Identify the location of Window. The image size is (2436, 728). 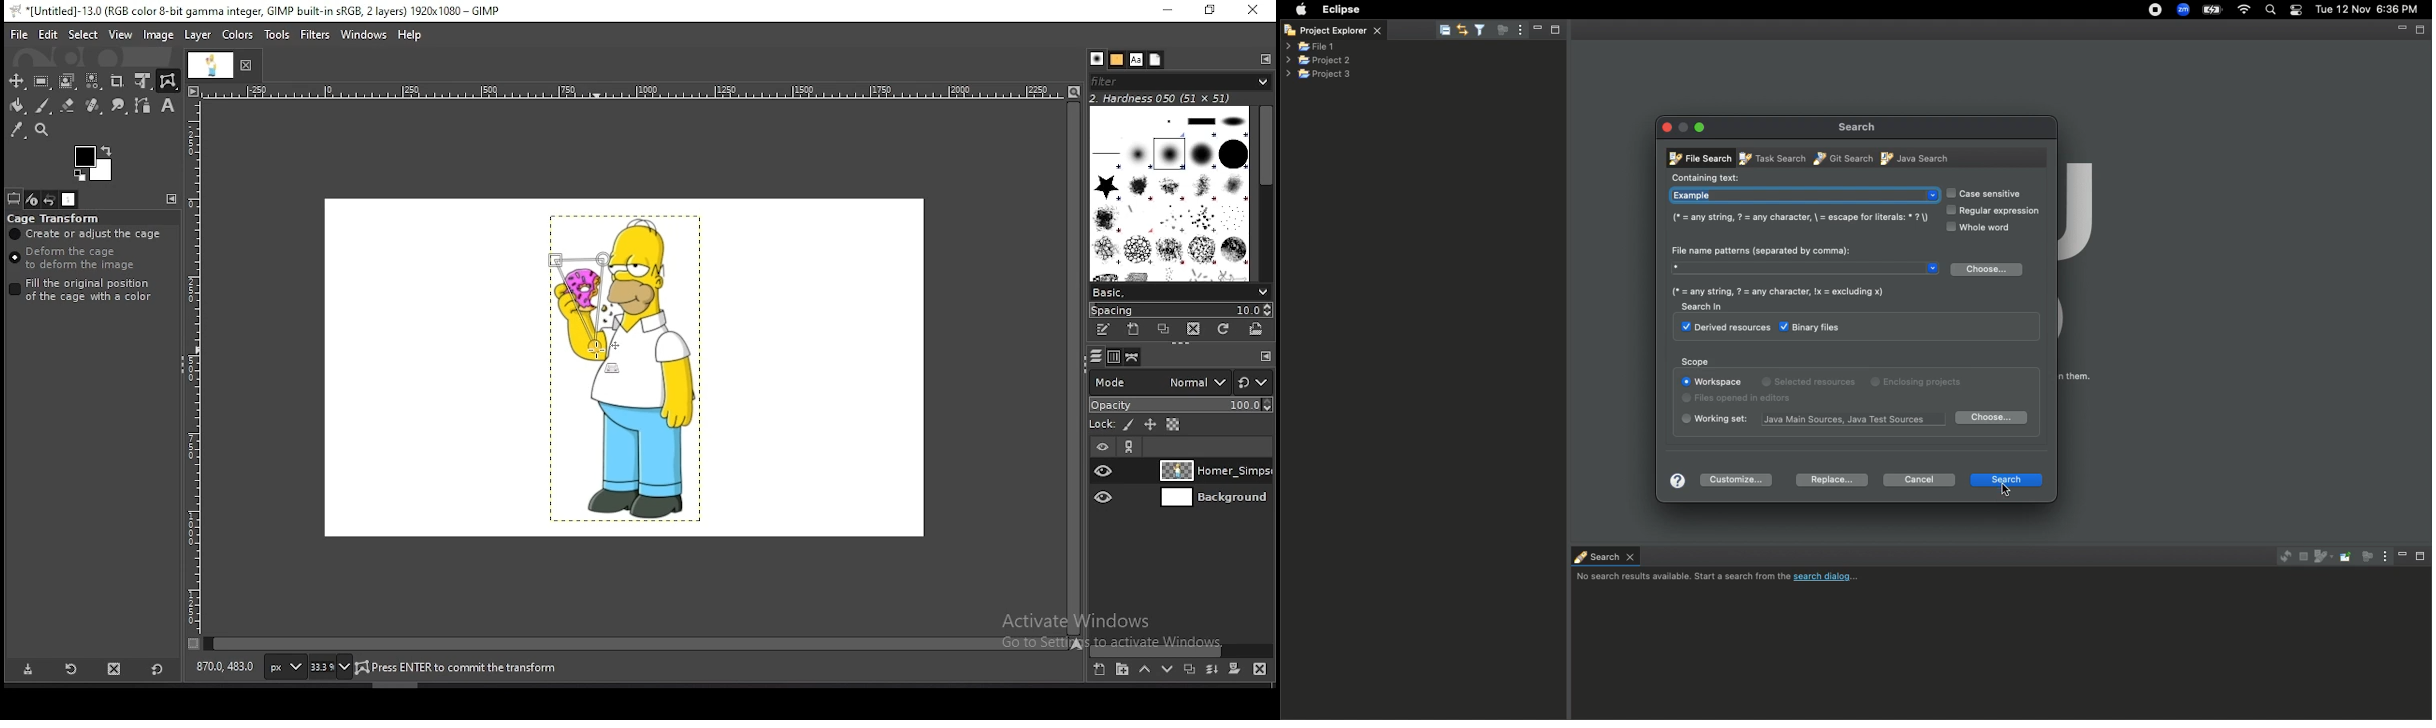
(1656, 9).